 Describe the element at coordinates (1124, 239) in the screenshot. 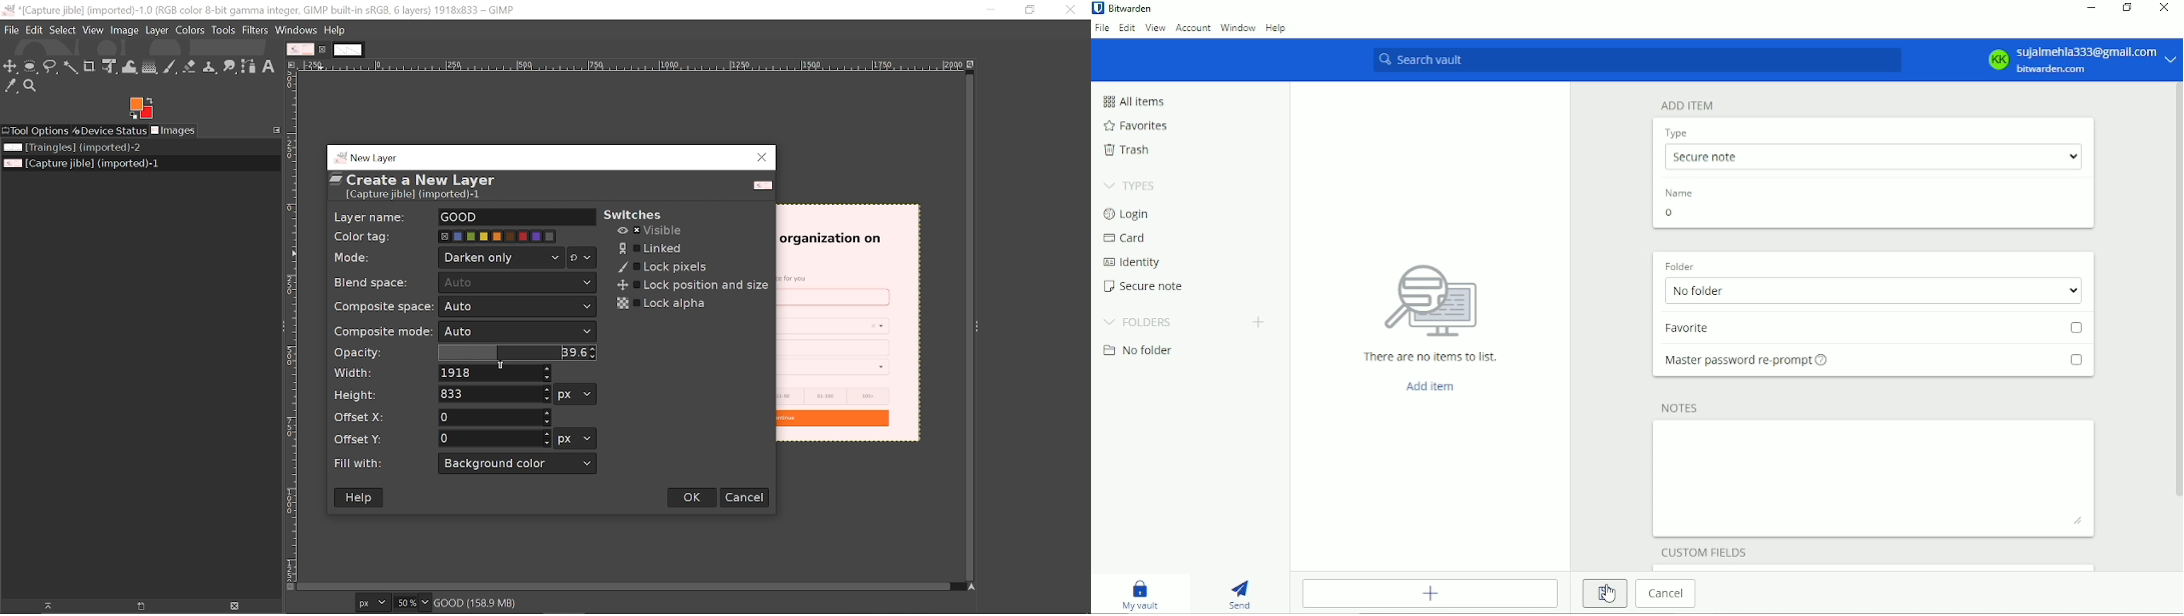

I see `Card` at that location.